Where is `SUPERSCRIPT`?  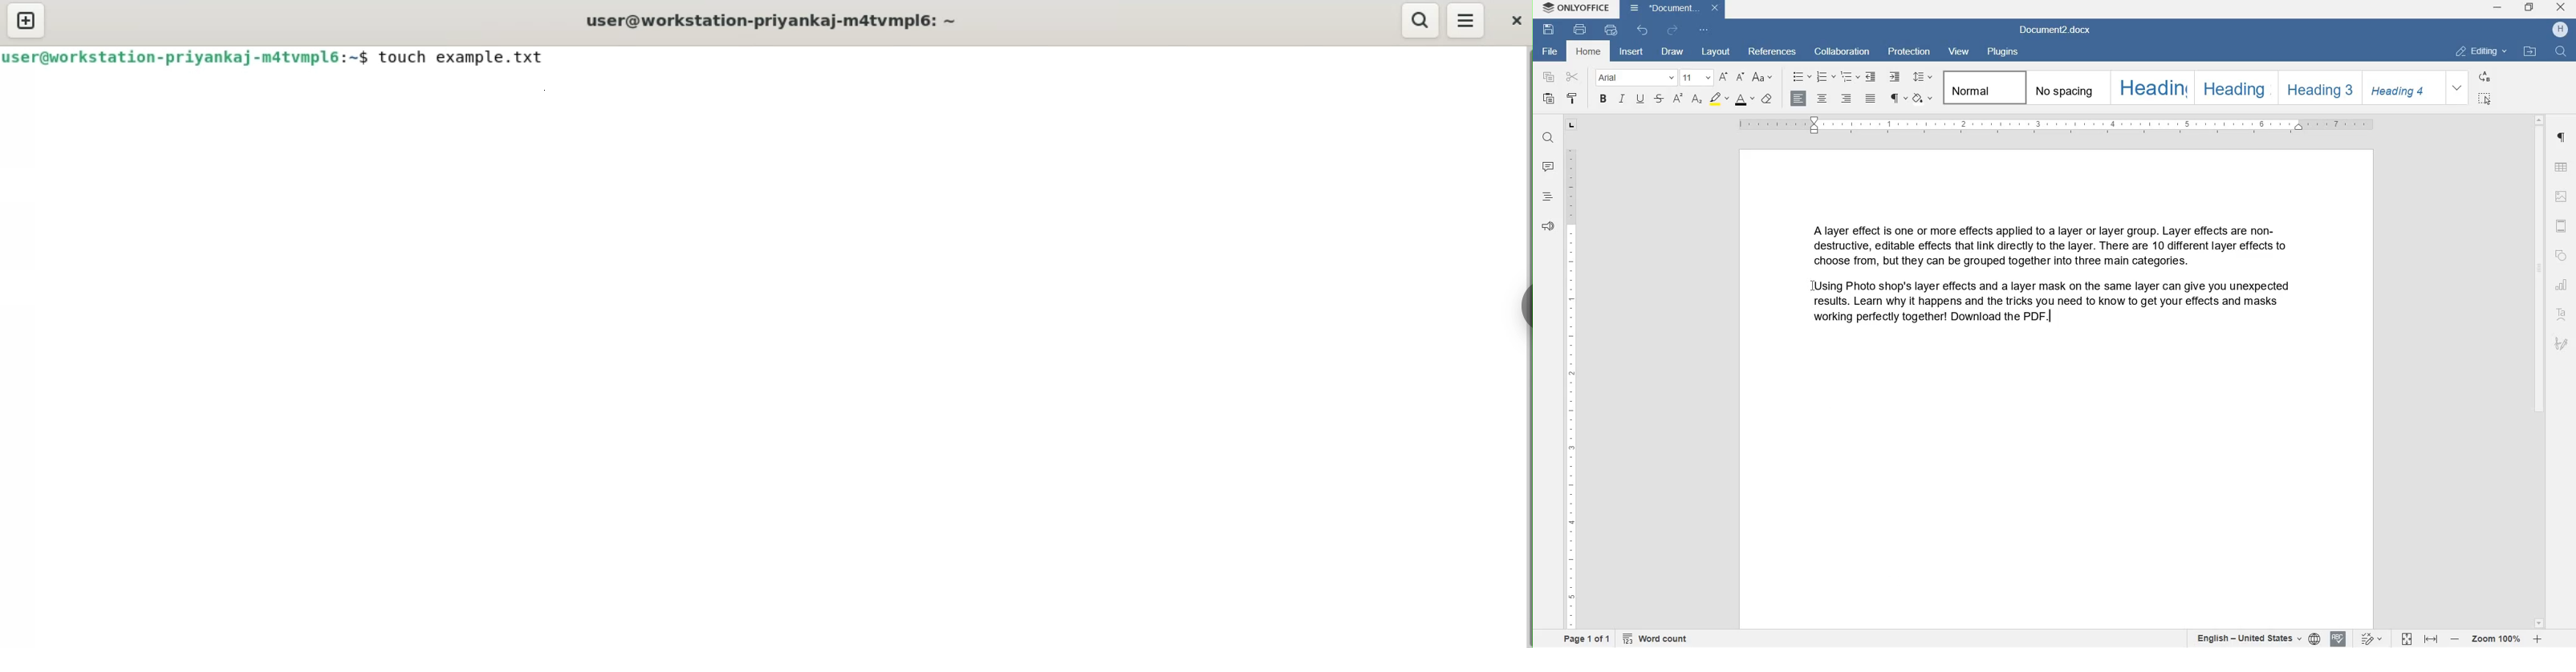
SUPERSCRIPT is located at coordinates (1677, 99).